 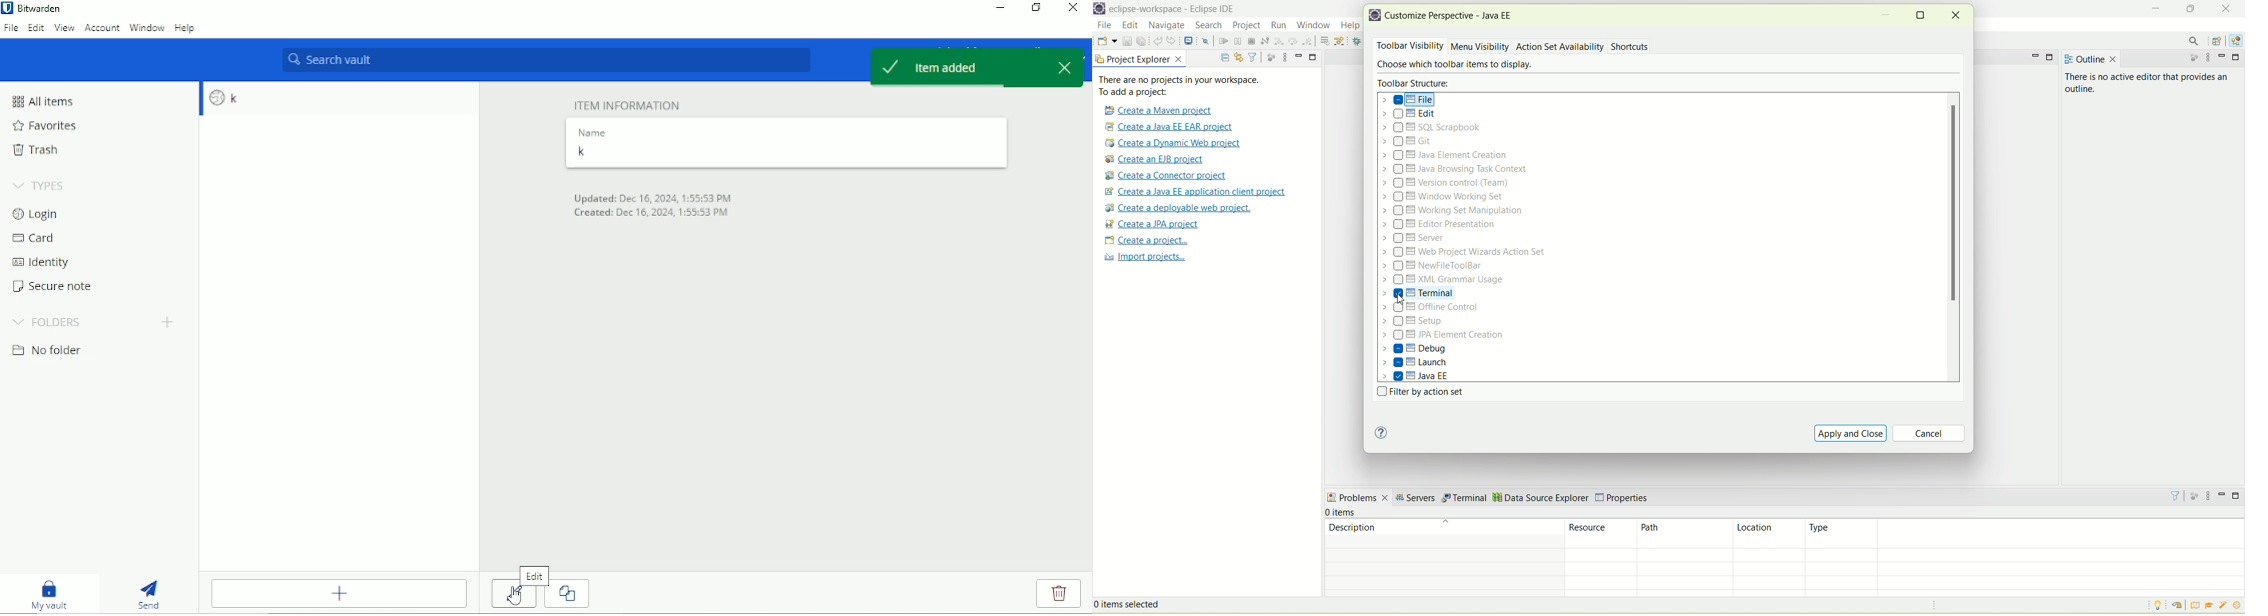 I want to click on search, so click(x=2196, y=41).